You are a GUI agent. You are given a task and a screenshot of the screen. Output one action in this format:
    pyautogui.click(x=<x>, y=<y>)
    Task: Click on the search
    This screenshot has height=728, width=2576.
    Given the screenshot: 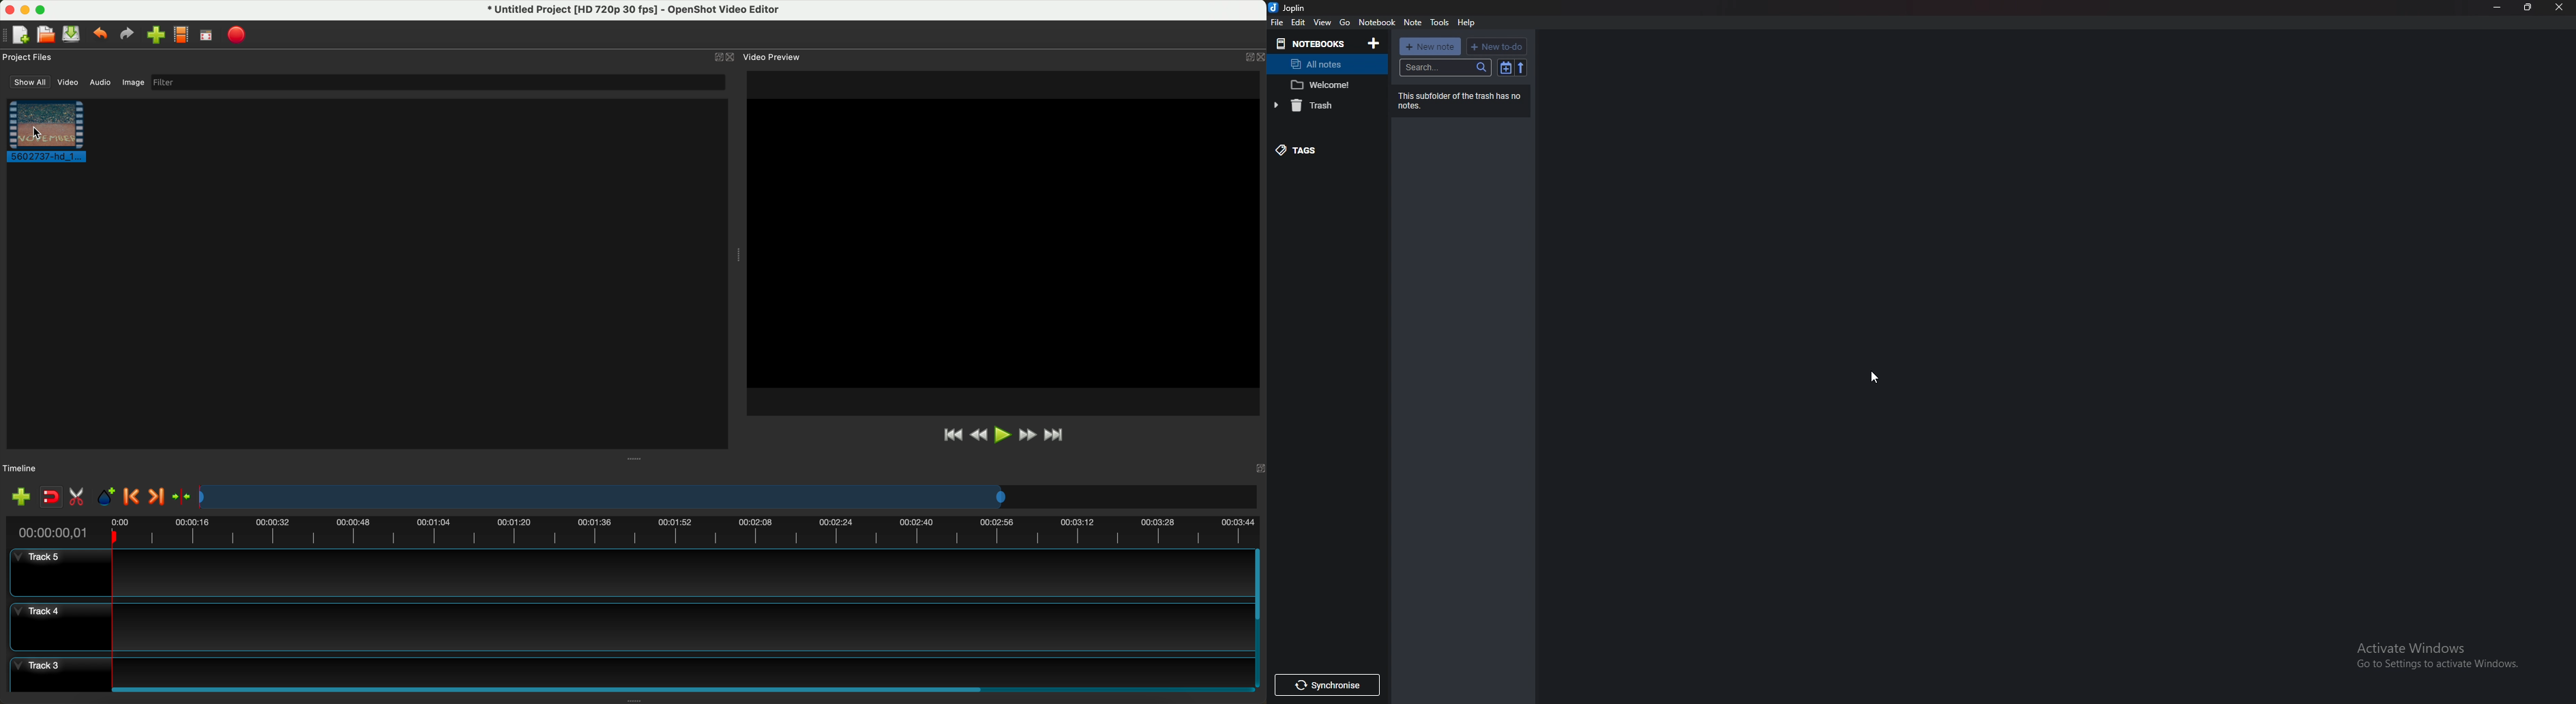 What is the action you would take?
    pyautogui.click(x=1445, y=67)
    